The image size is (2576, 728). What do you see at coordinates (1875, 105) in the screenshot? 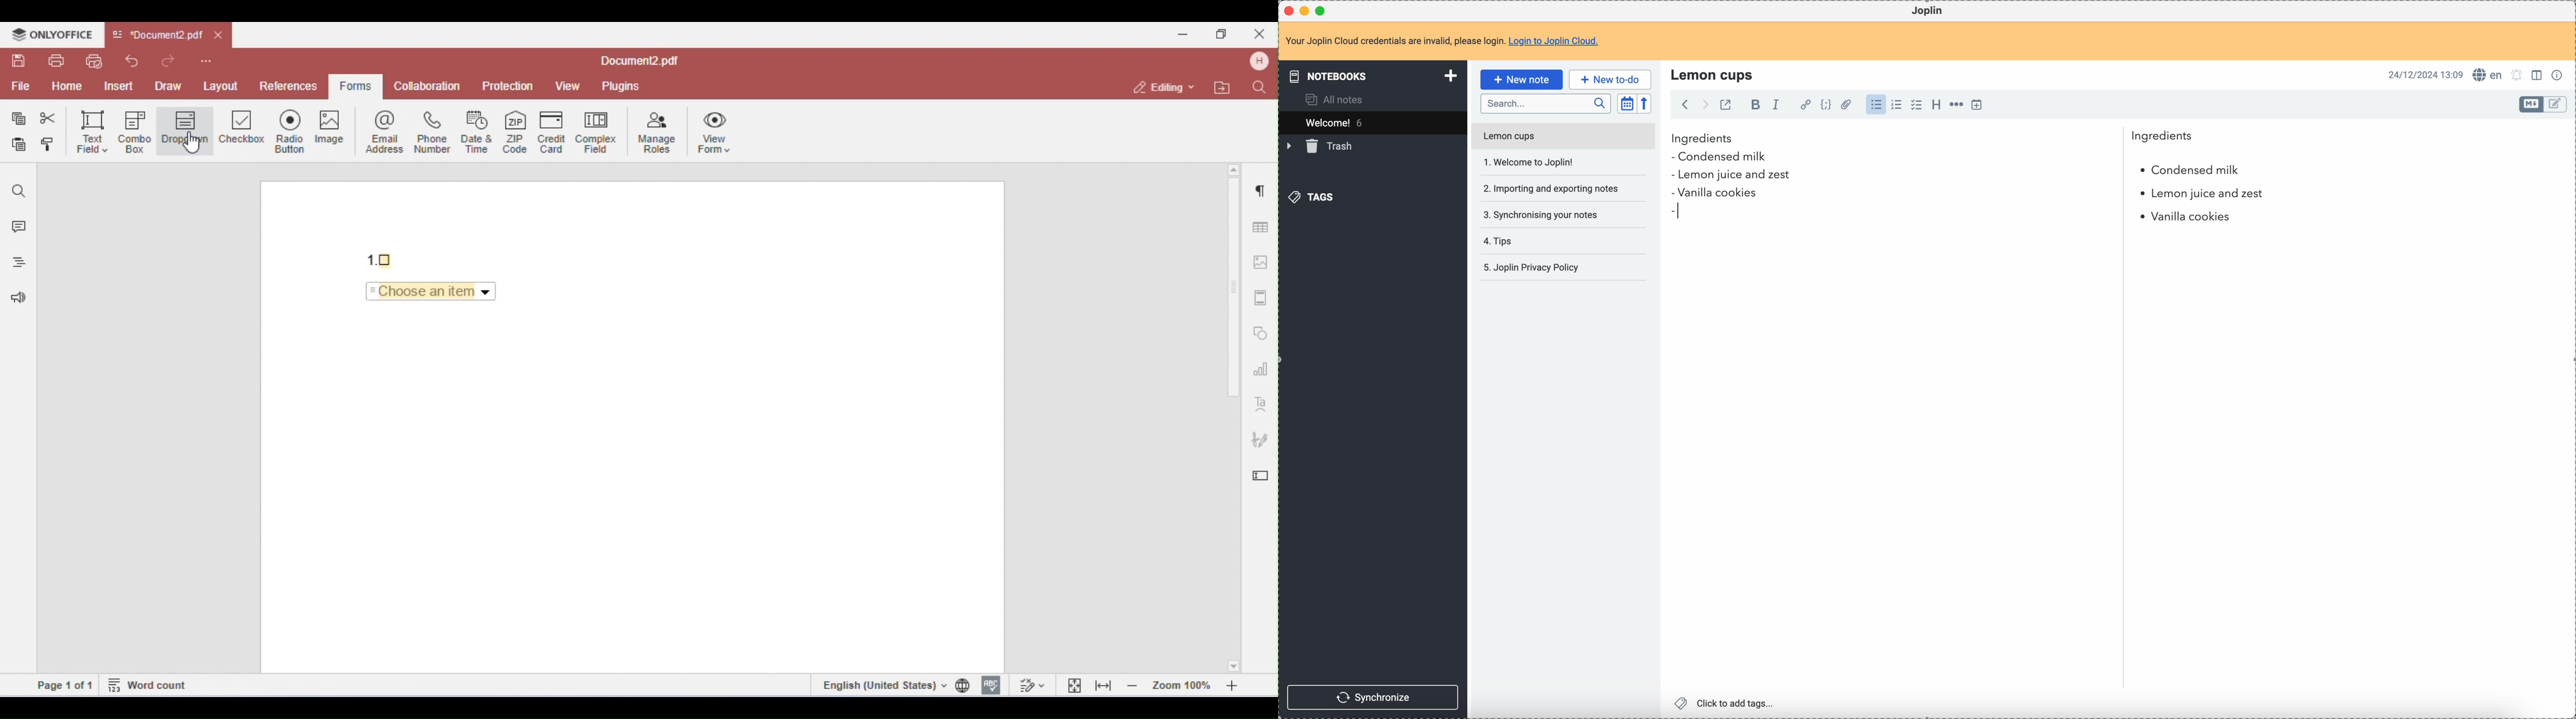
I see `bulleted list` at bounding box center [1875, 105].